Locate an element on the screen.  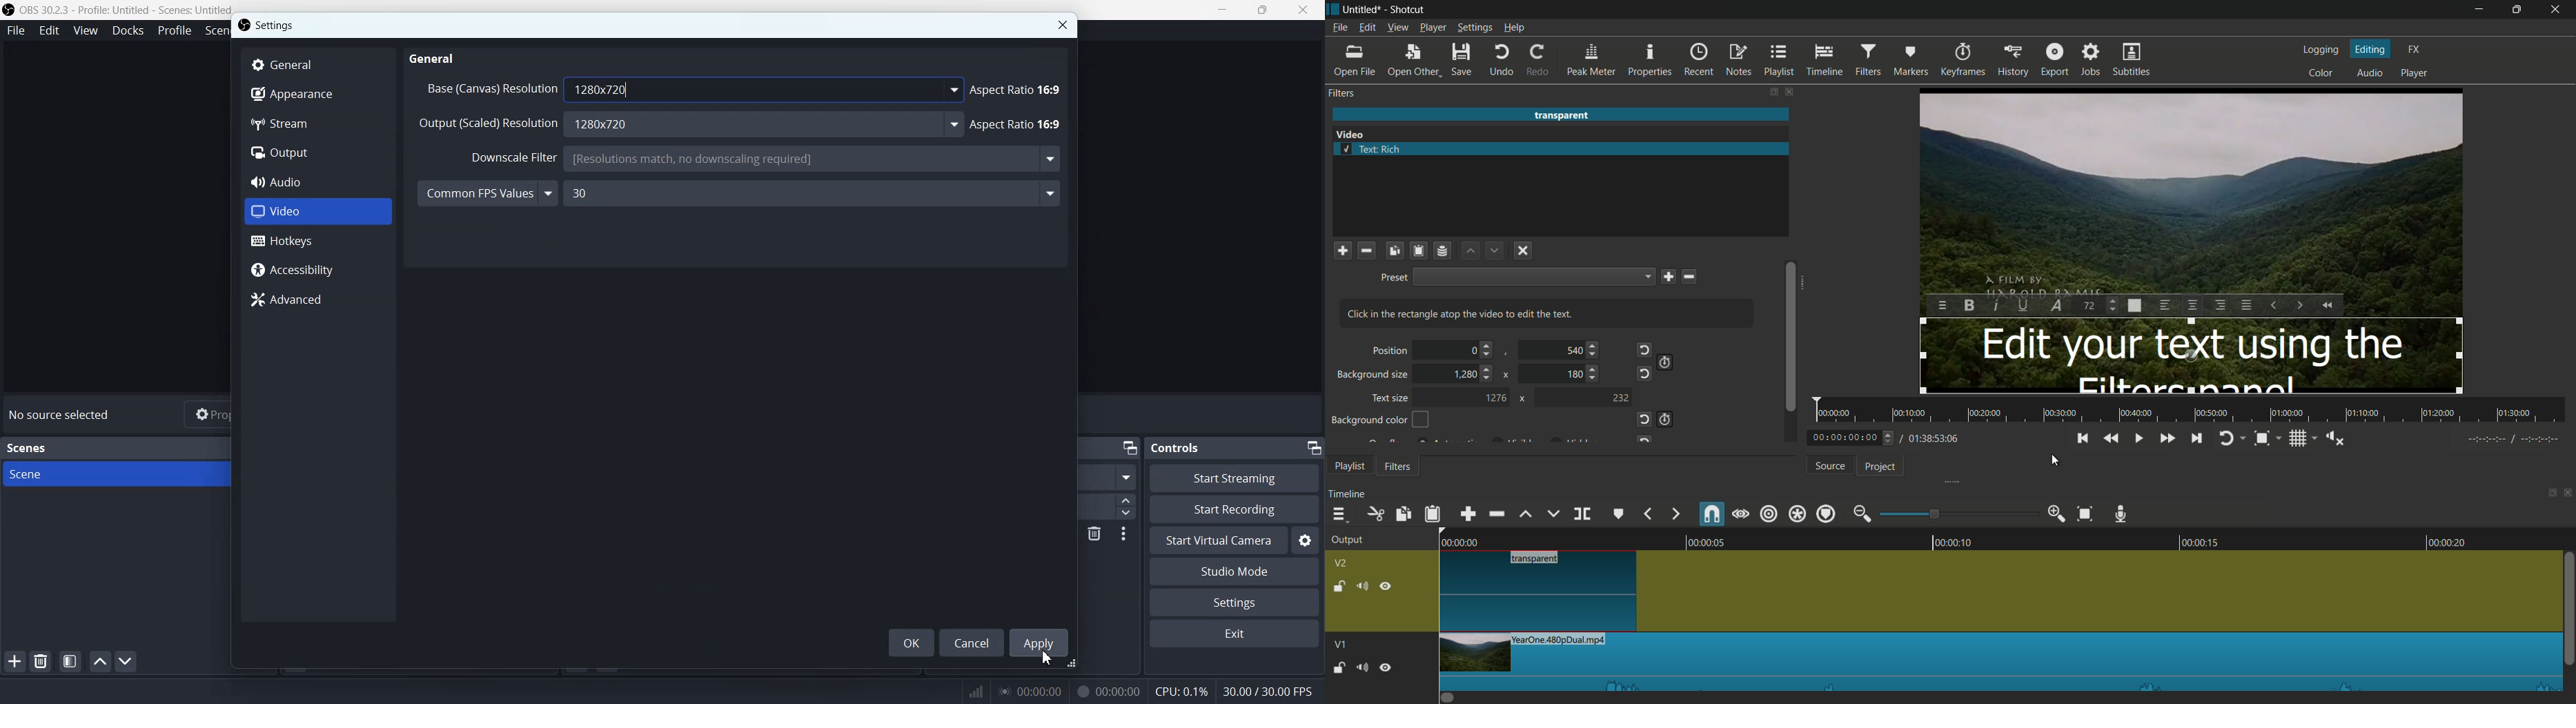
Slider is located at coordinates (2568, 613).